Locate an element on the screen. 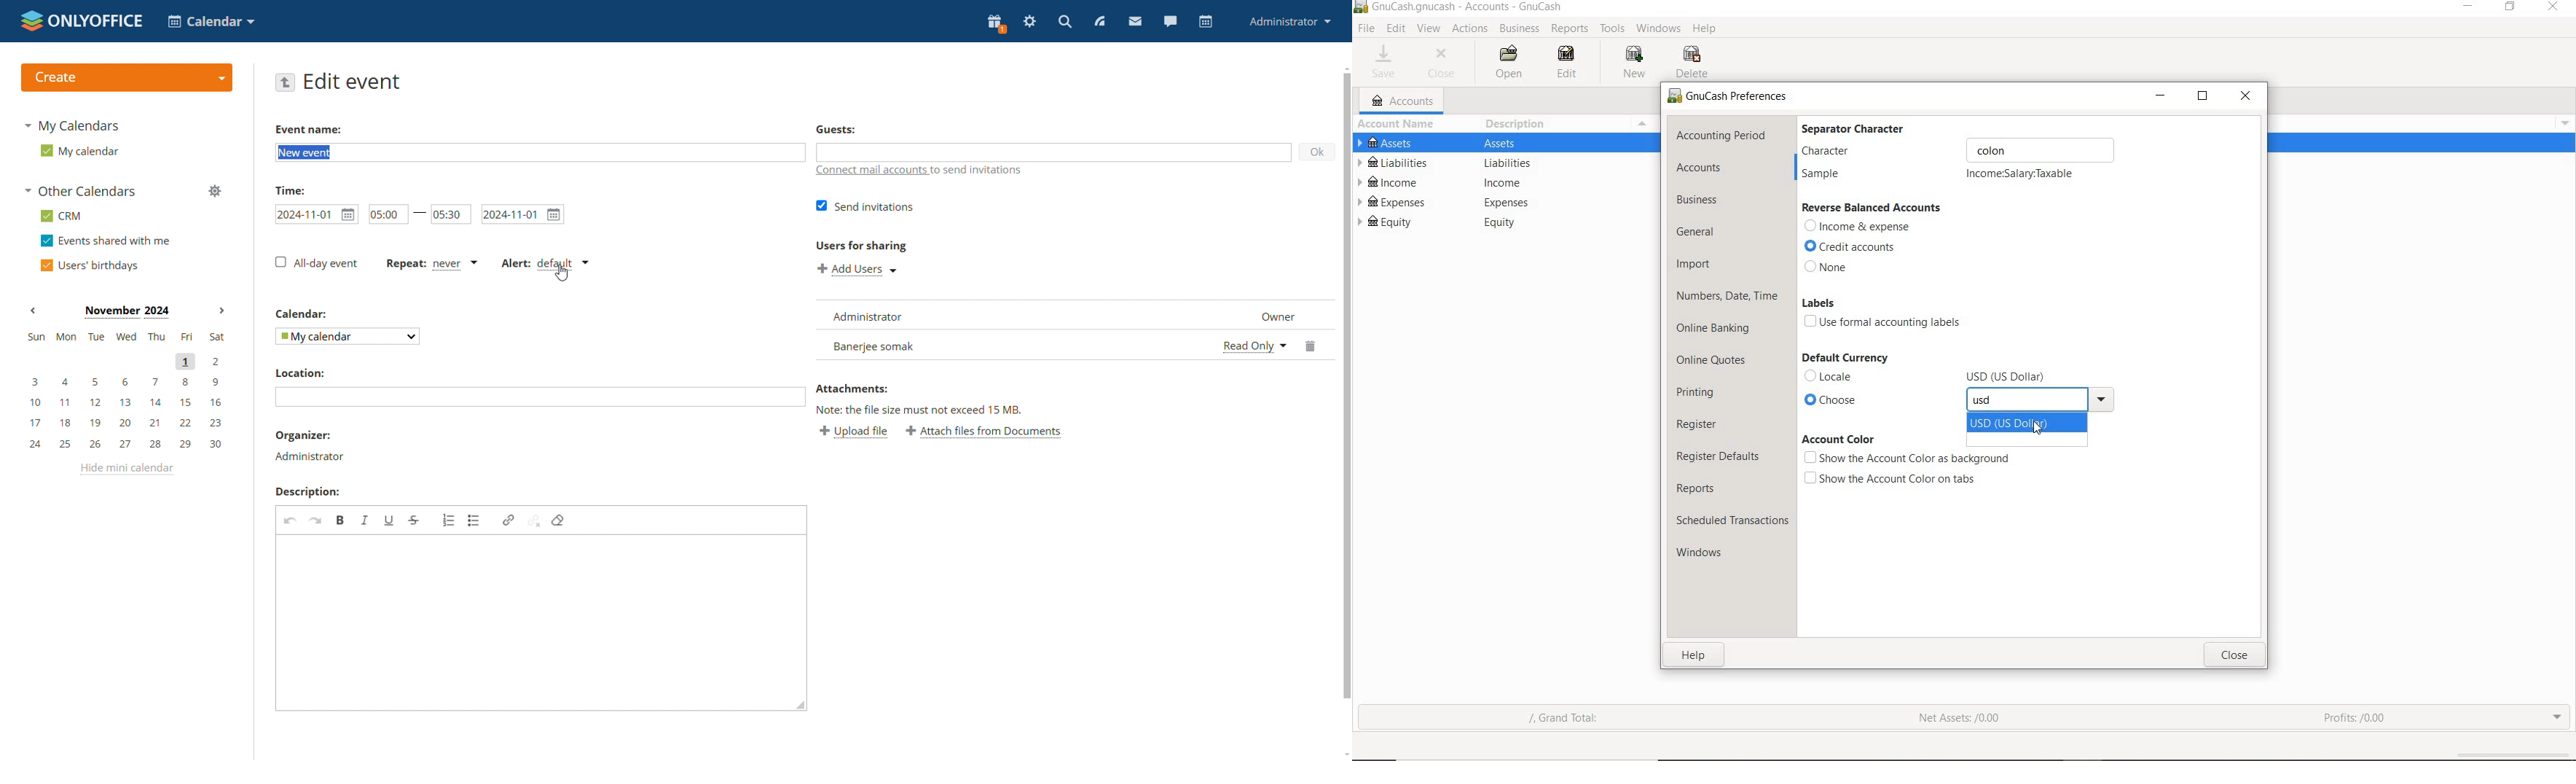 Image resolution: width=2576 pixels, height=784 pixels. all-day event checkboz is located at coordinates (316, 262).